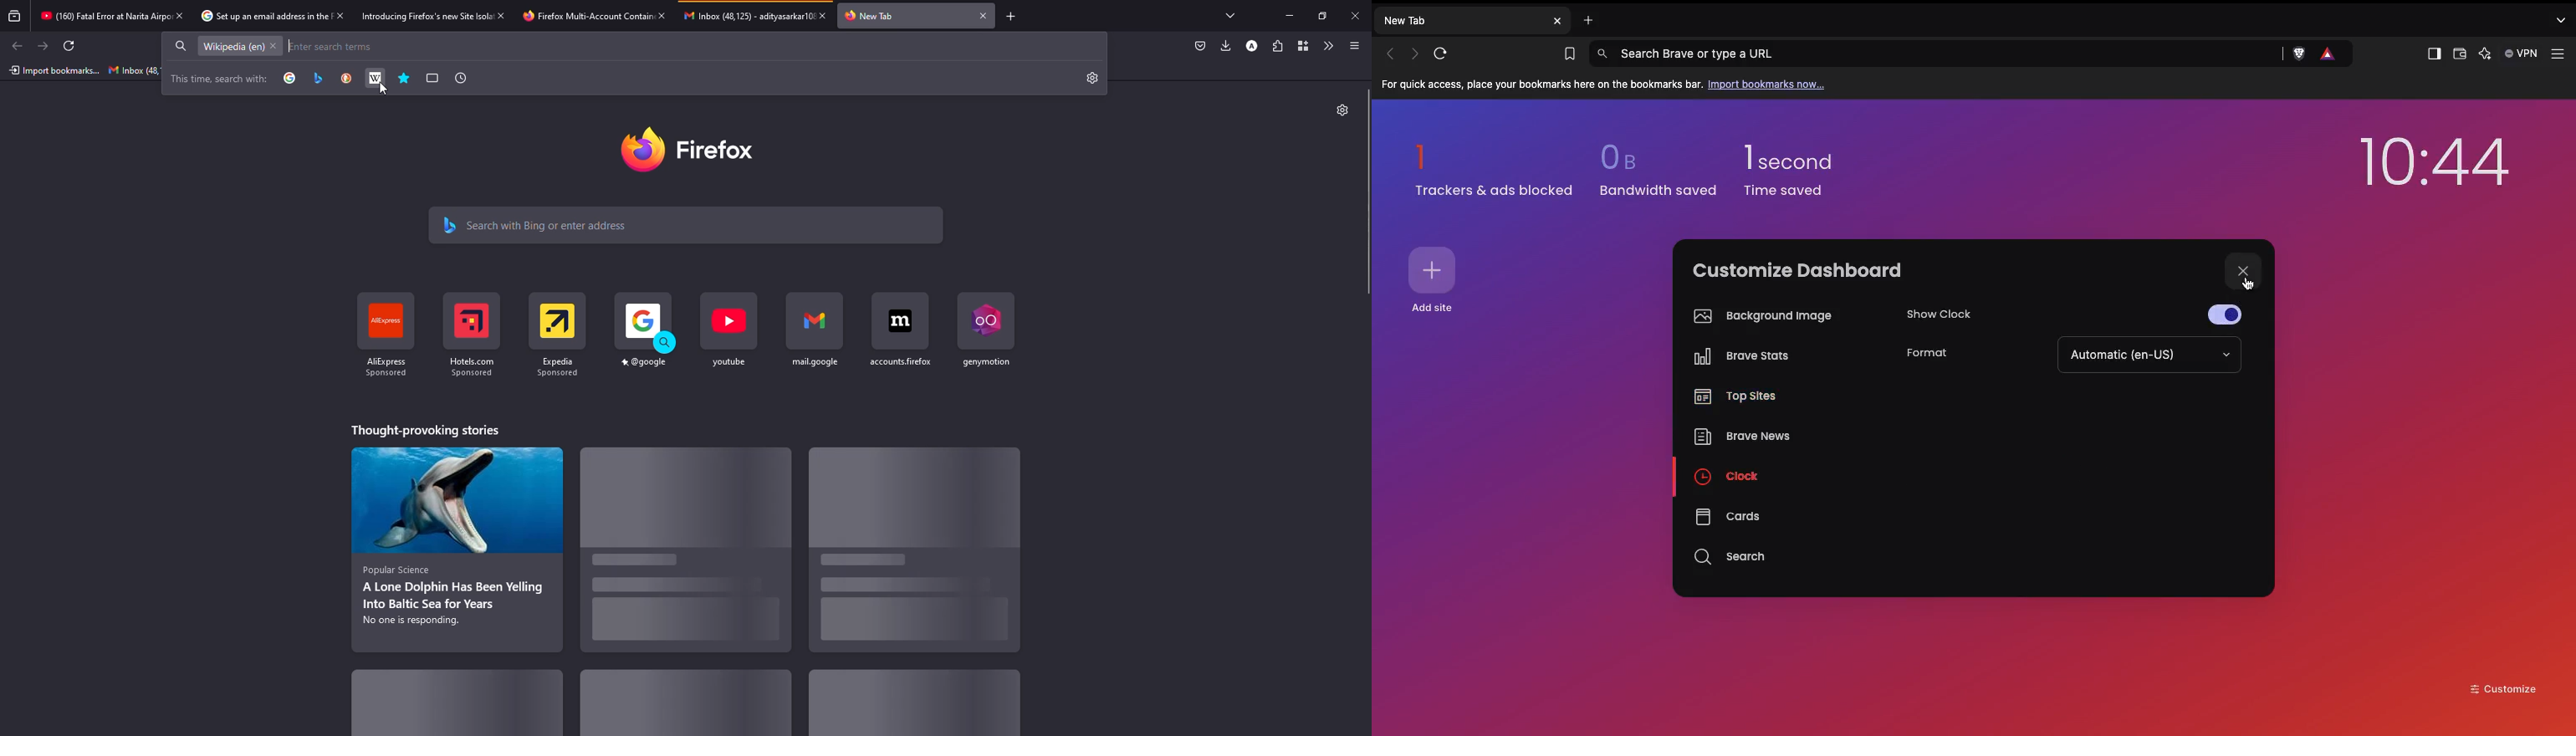 The width and height of the screenshot is (2576, 756). What do you see at coordinates (1390, 54) in the screenshot?
I see `Previous page` at bounding box center [1390, 54].